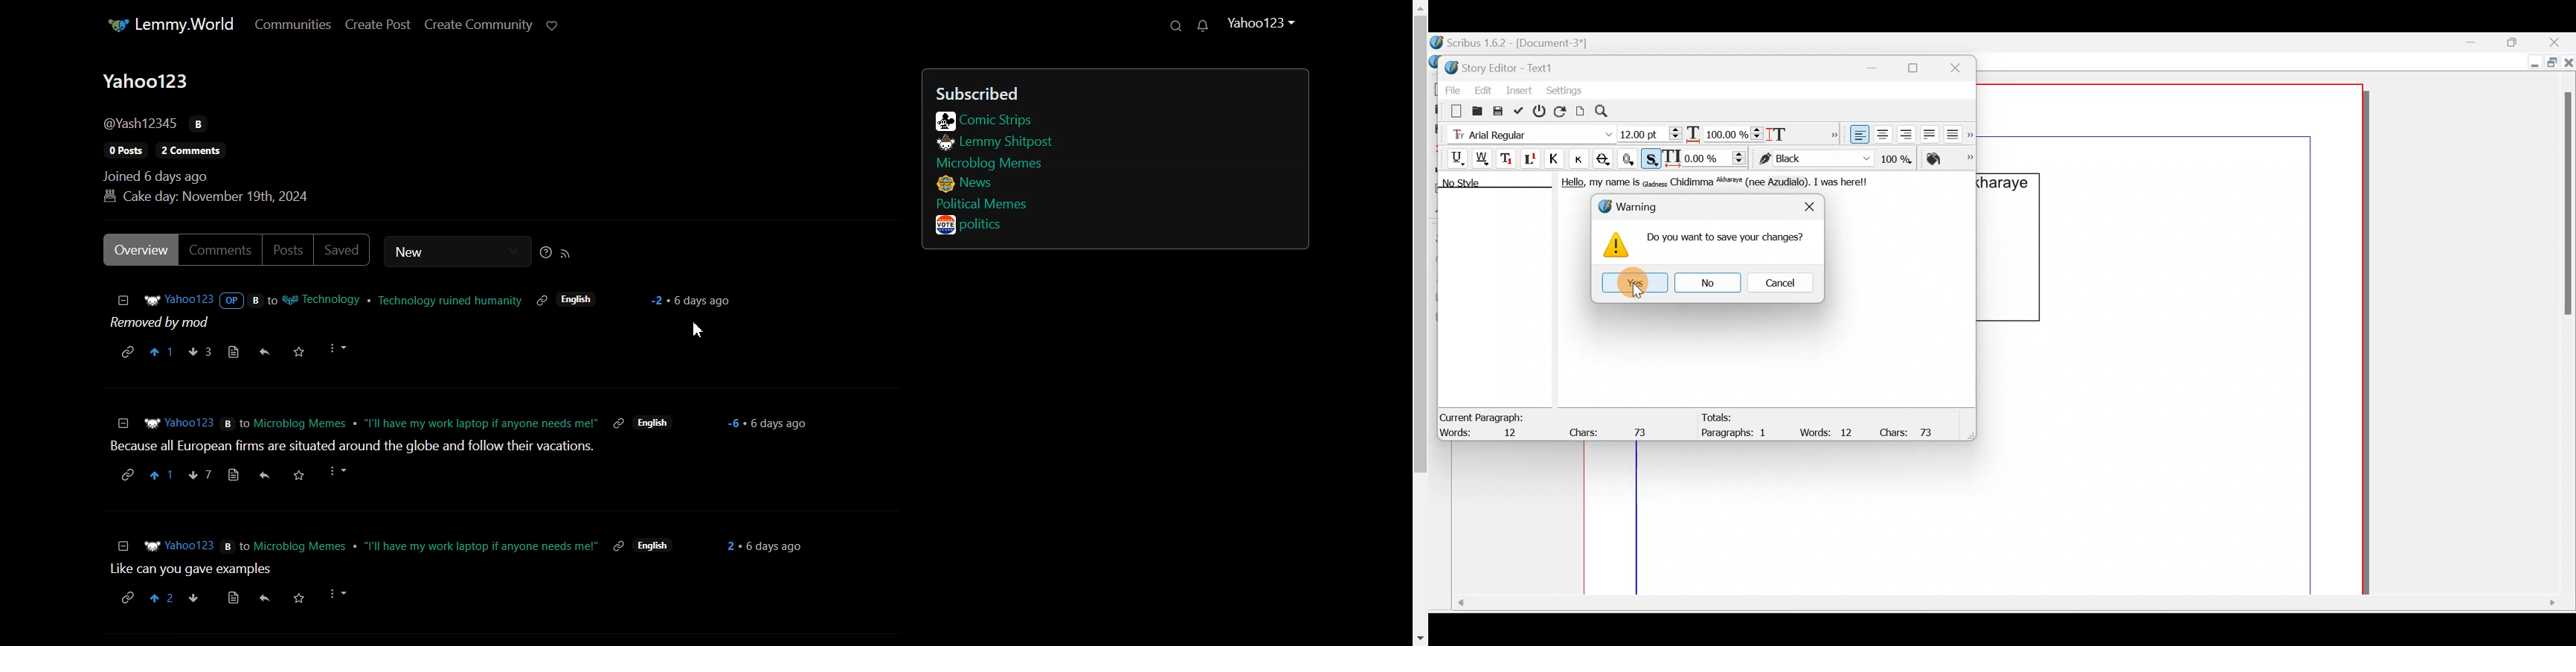 The image size is (2576, 672). What do you see at coordinates (1474, 185) in the screenshot?
I see `No style` at bounding box center [1474, 185].